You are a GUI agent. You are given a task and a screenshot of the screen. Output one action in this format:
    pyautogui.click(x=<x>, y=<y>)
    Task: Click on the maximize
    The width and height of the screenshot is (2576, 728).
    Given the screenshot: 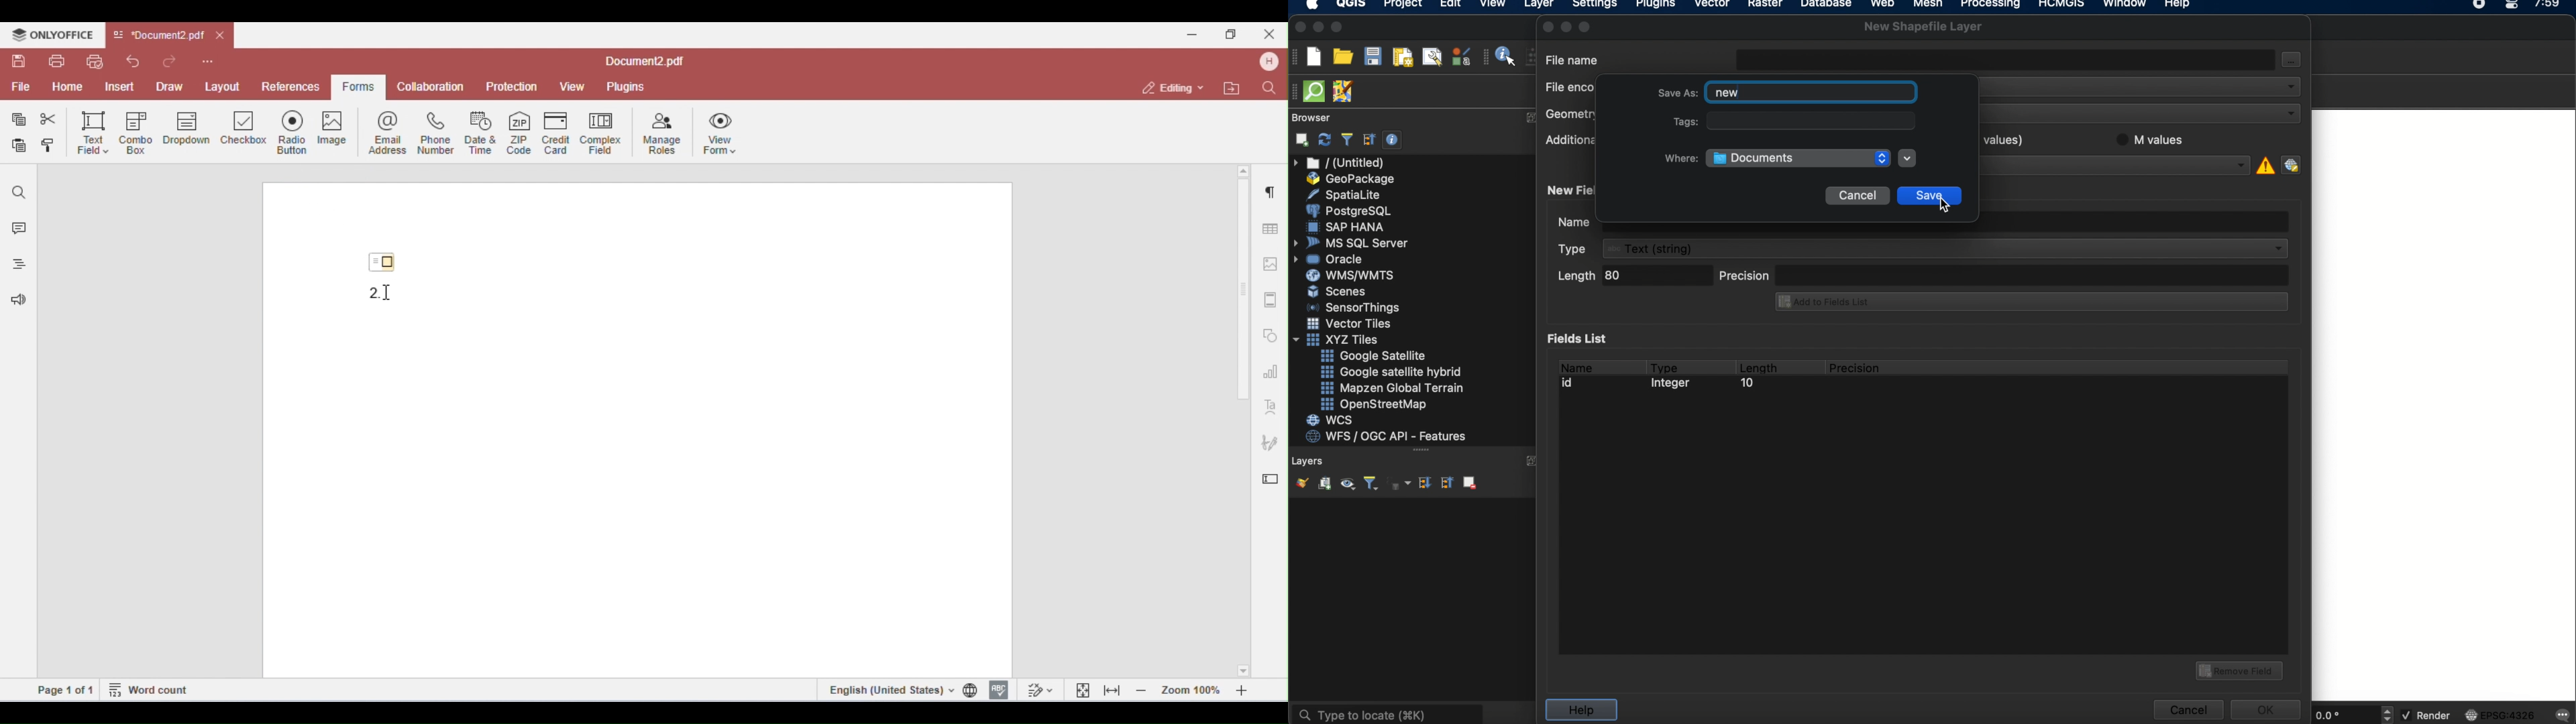 What is the action you would take?
    pyautogui.click(x=1234, y=34)
    